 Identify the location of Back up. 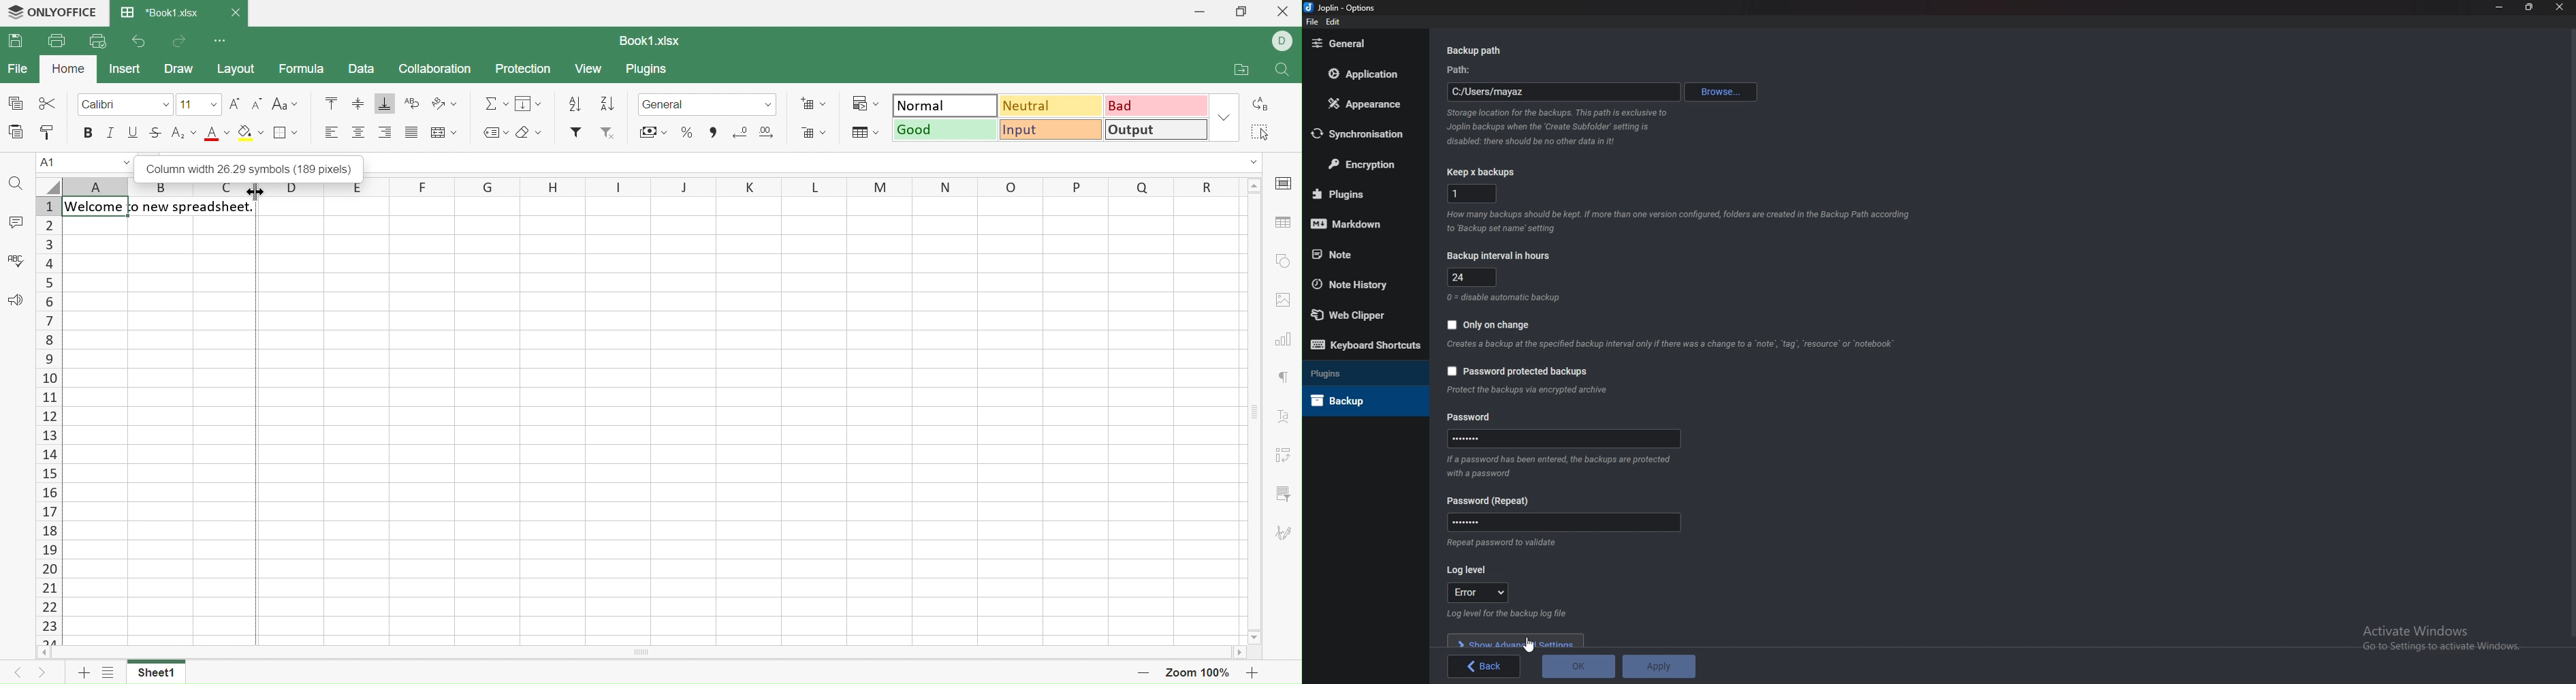
(1360, 400).